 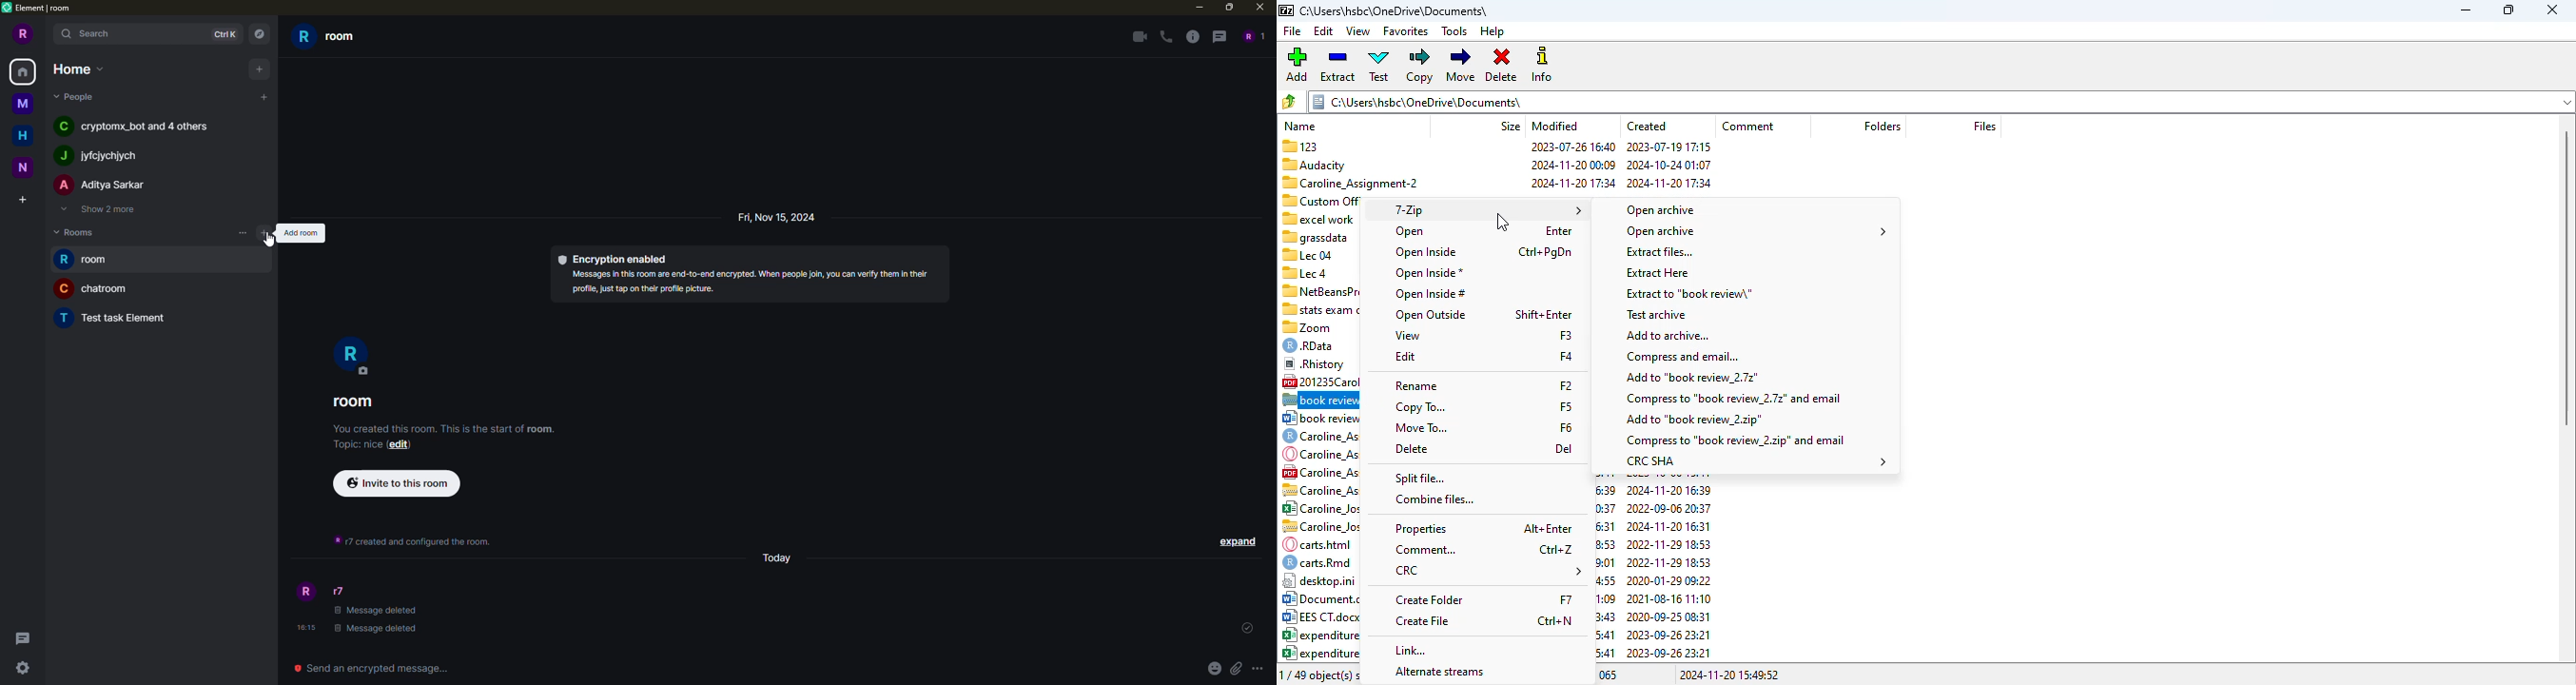 I want to click on info, so click(x=446, y=427).